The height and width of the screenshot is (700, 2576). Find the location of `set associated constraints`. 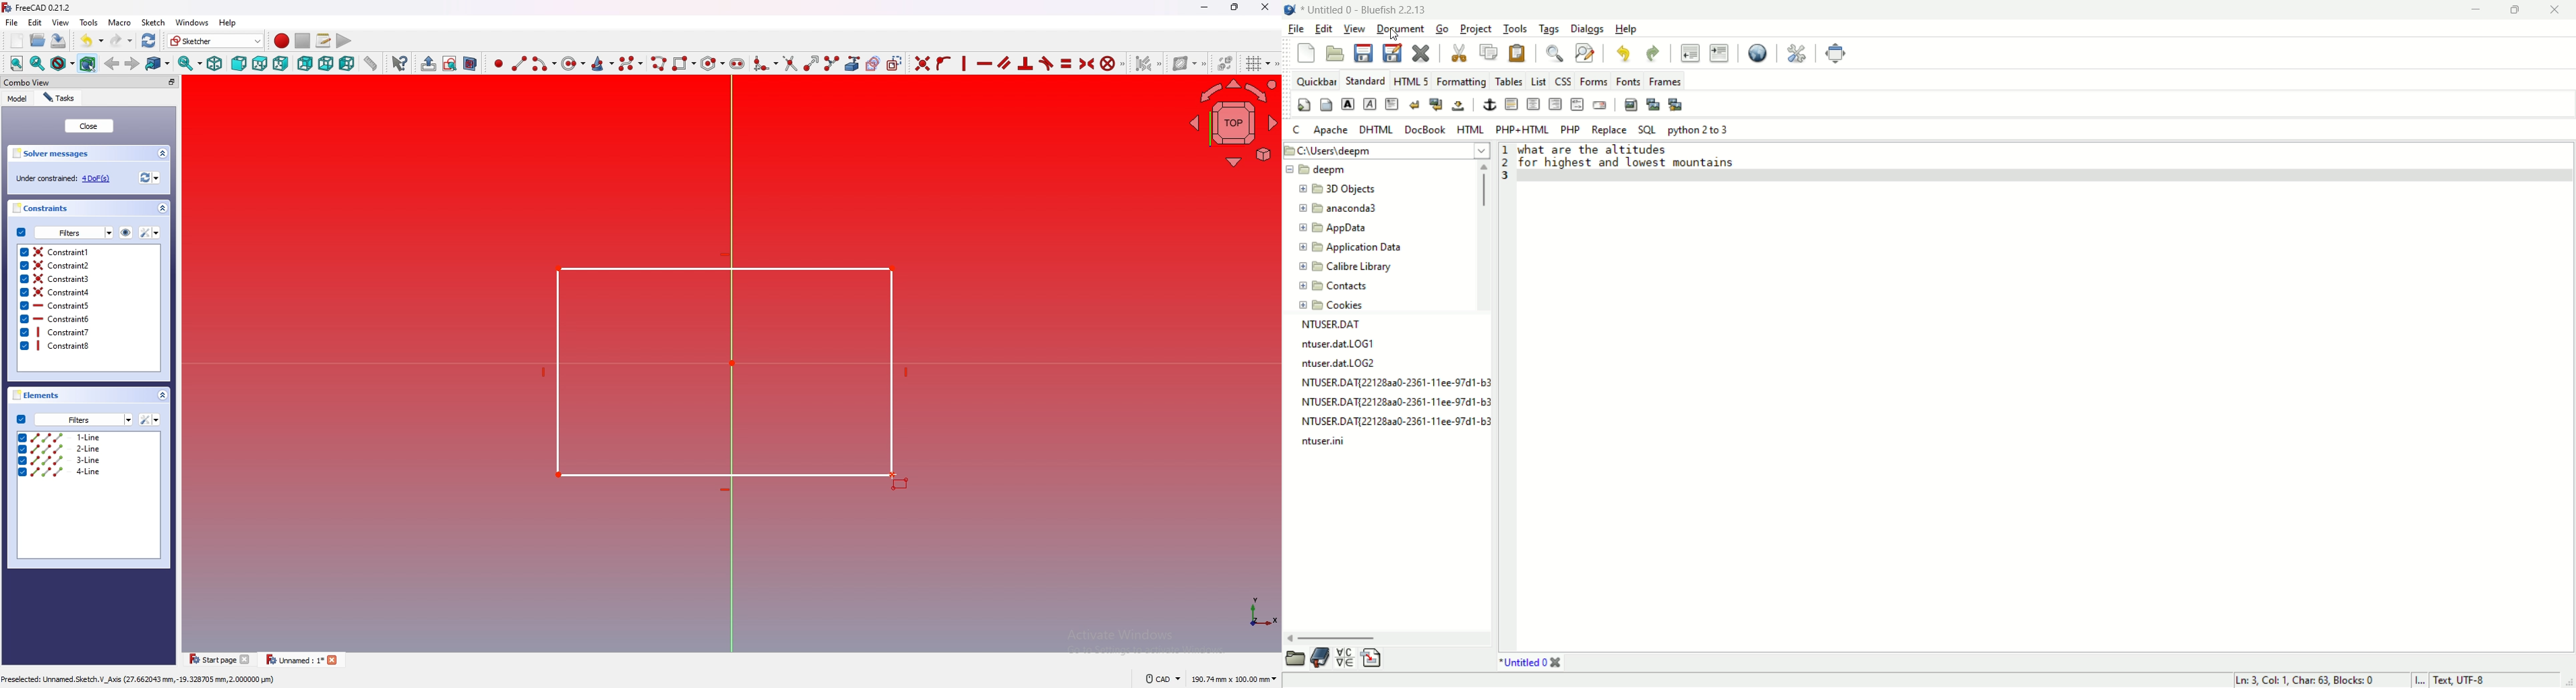

set associated constraints is located at coordinates (1148, 63).